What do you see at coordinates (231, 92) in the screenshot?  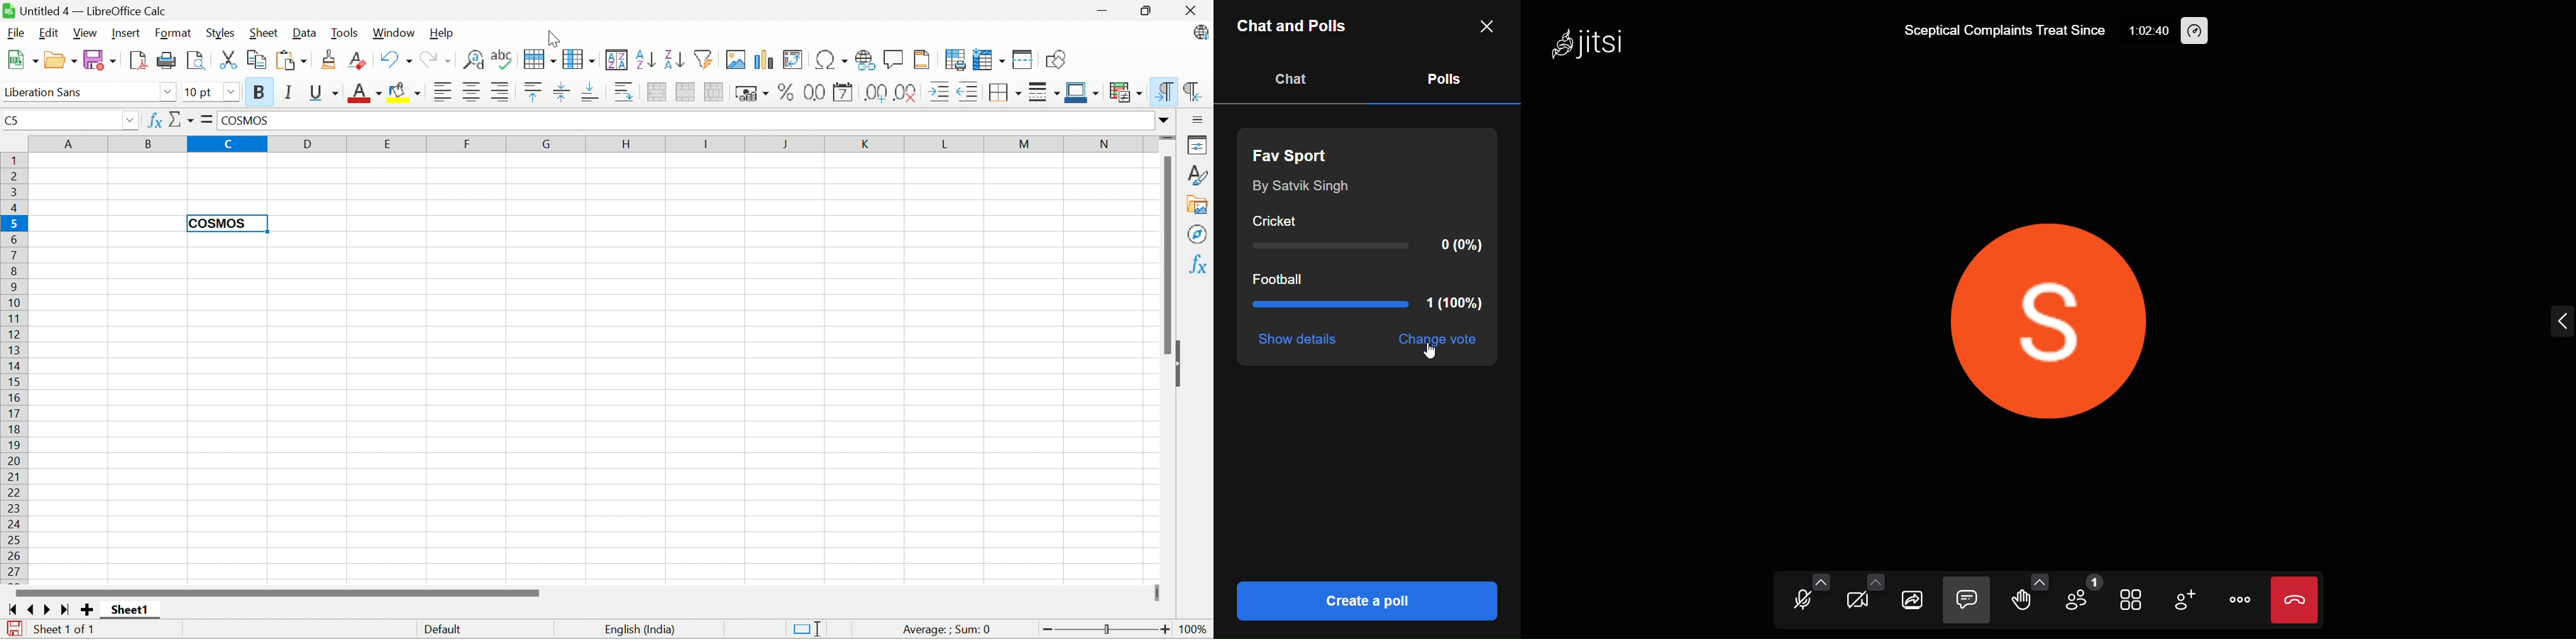 I see `Drop Down` at bounding box center [231, 92].